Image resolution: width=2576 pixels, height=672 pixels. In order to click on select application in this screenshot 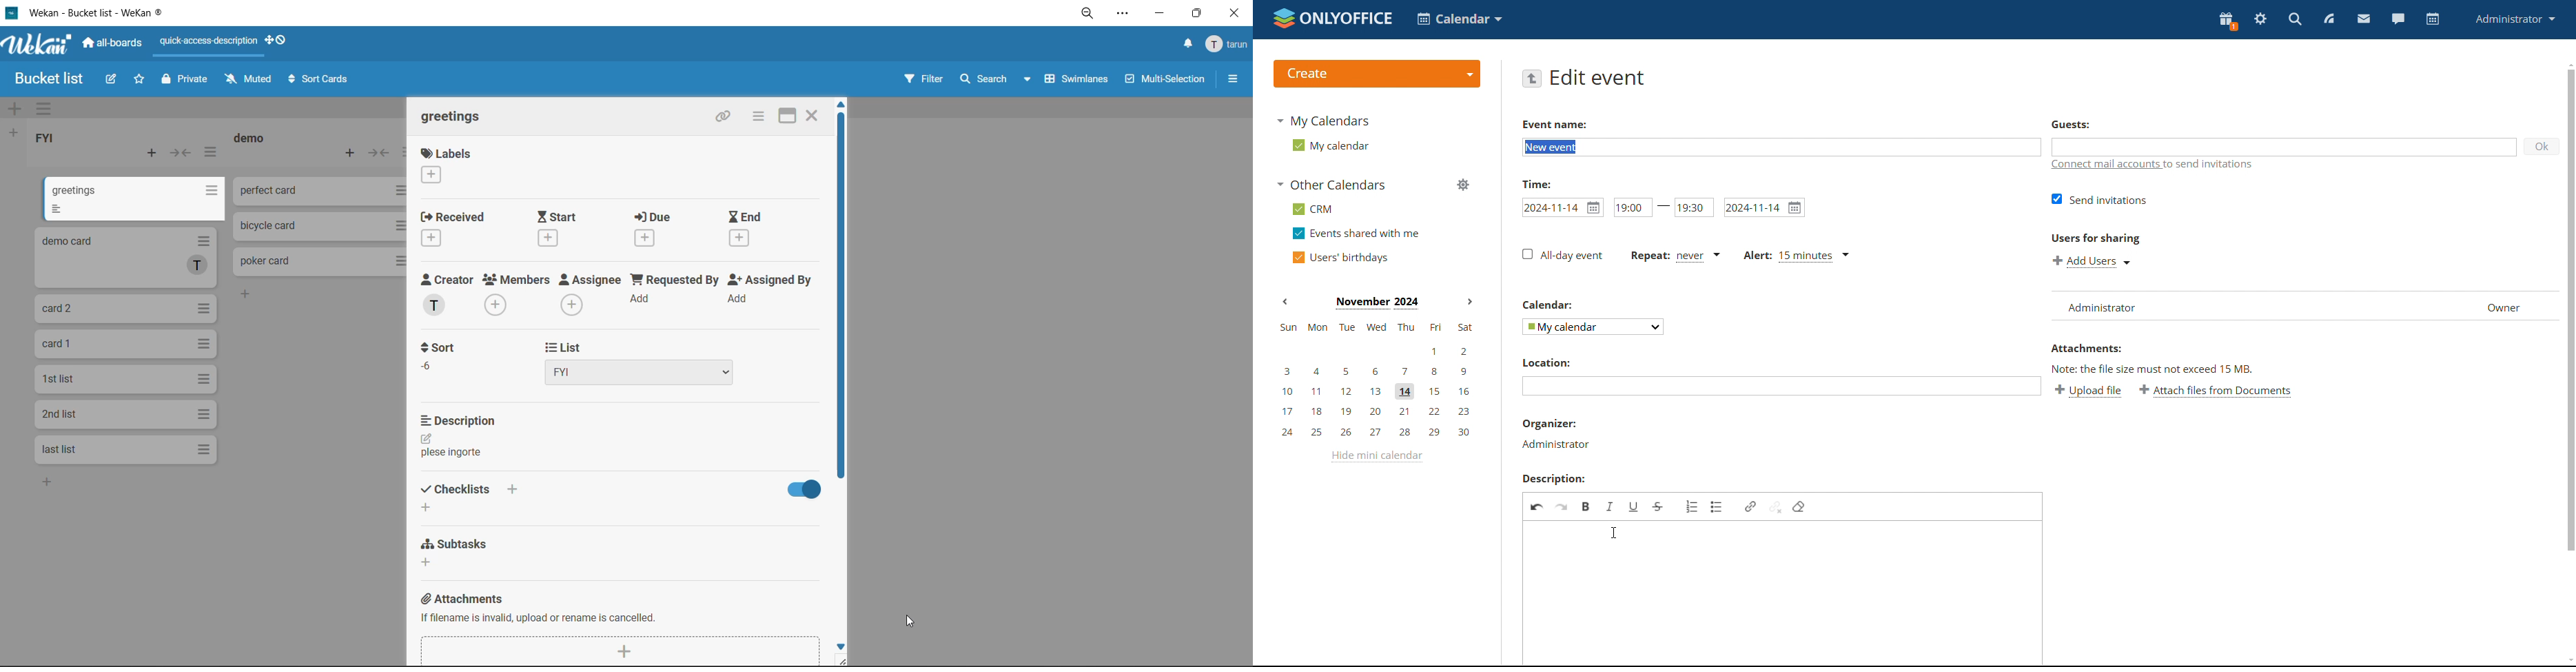, I will do `click(1461, 18)`.